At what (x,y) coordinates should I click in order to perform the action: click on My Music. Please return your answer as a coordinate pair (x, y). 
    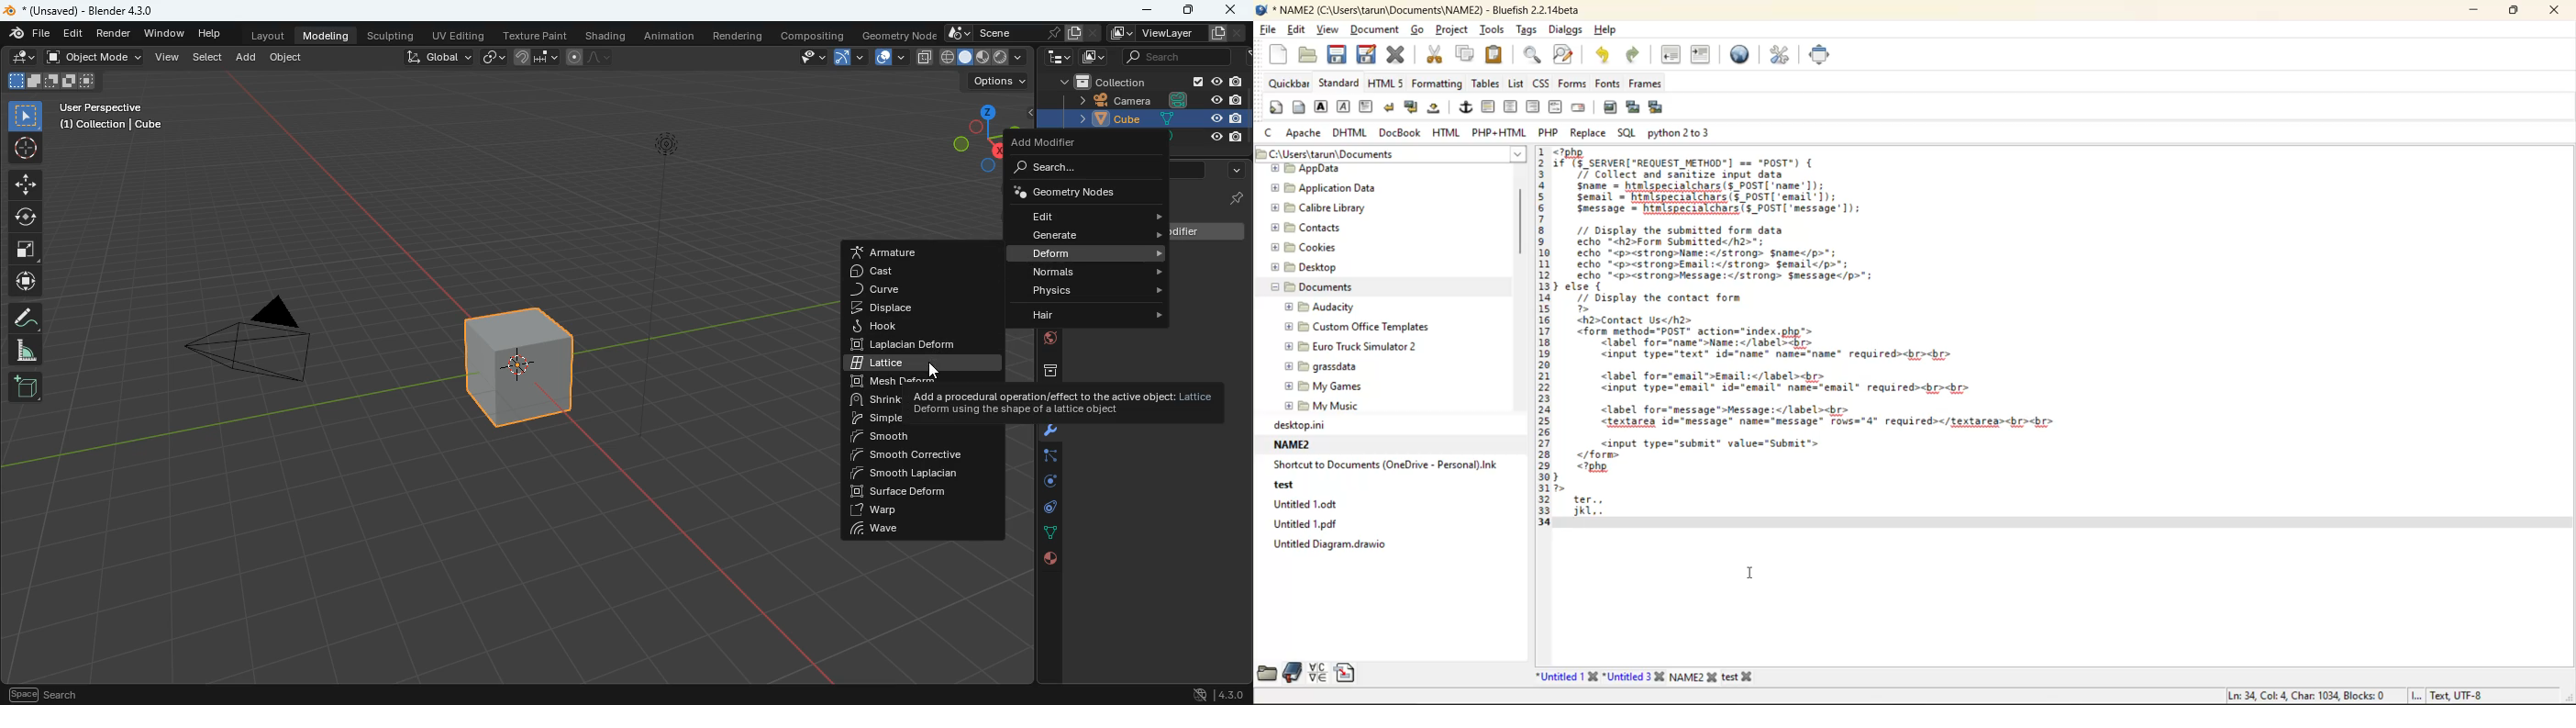
    Looking at the image, I should click on (1319, 406).